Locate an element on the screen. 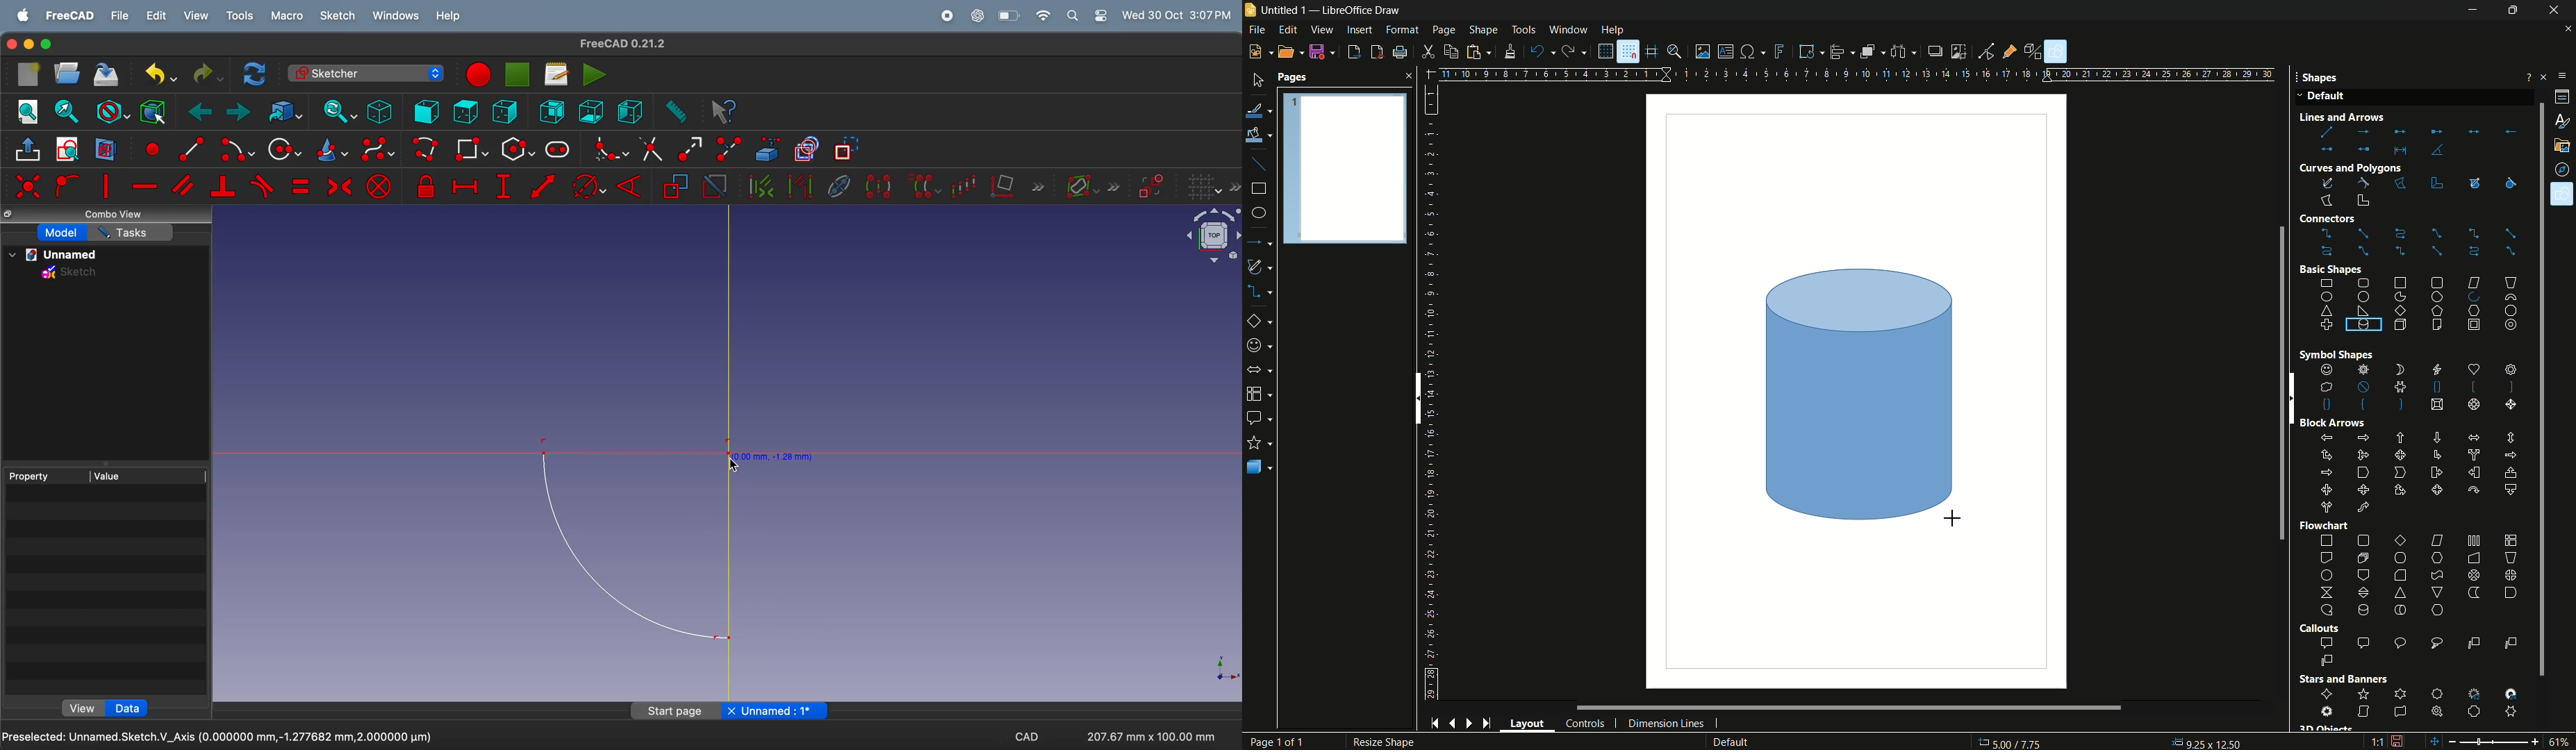 This screenshot has width=2576, height=756. align objects is located at coordinates (1842, 51).